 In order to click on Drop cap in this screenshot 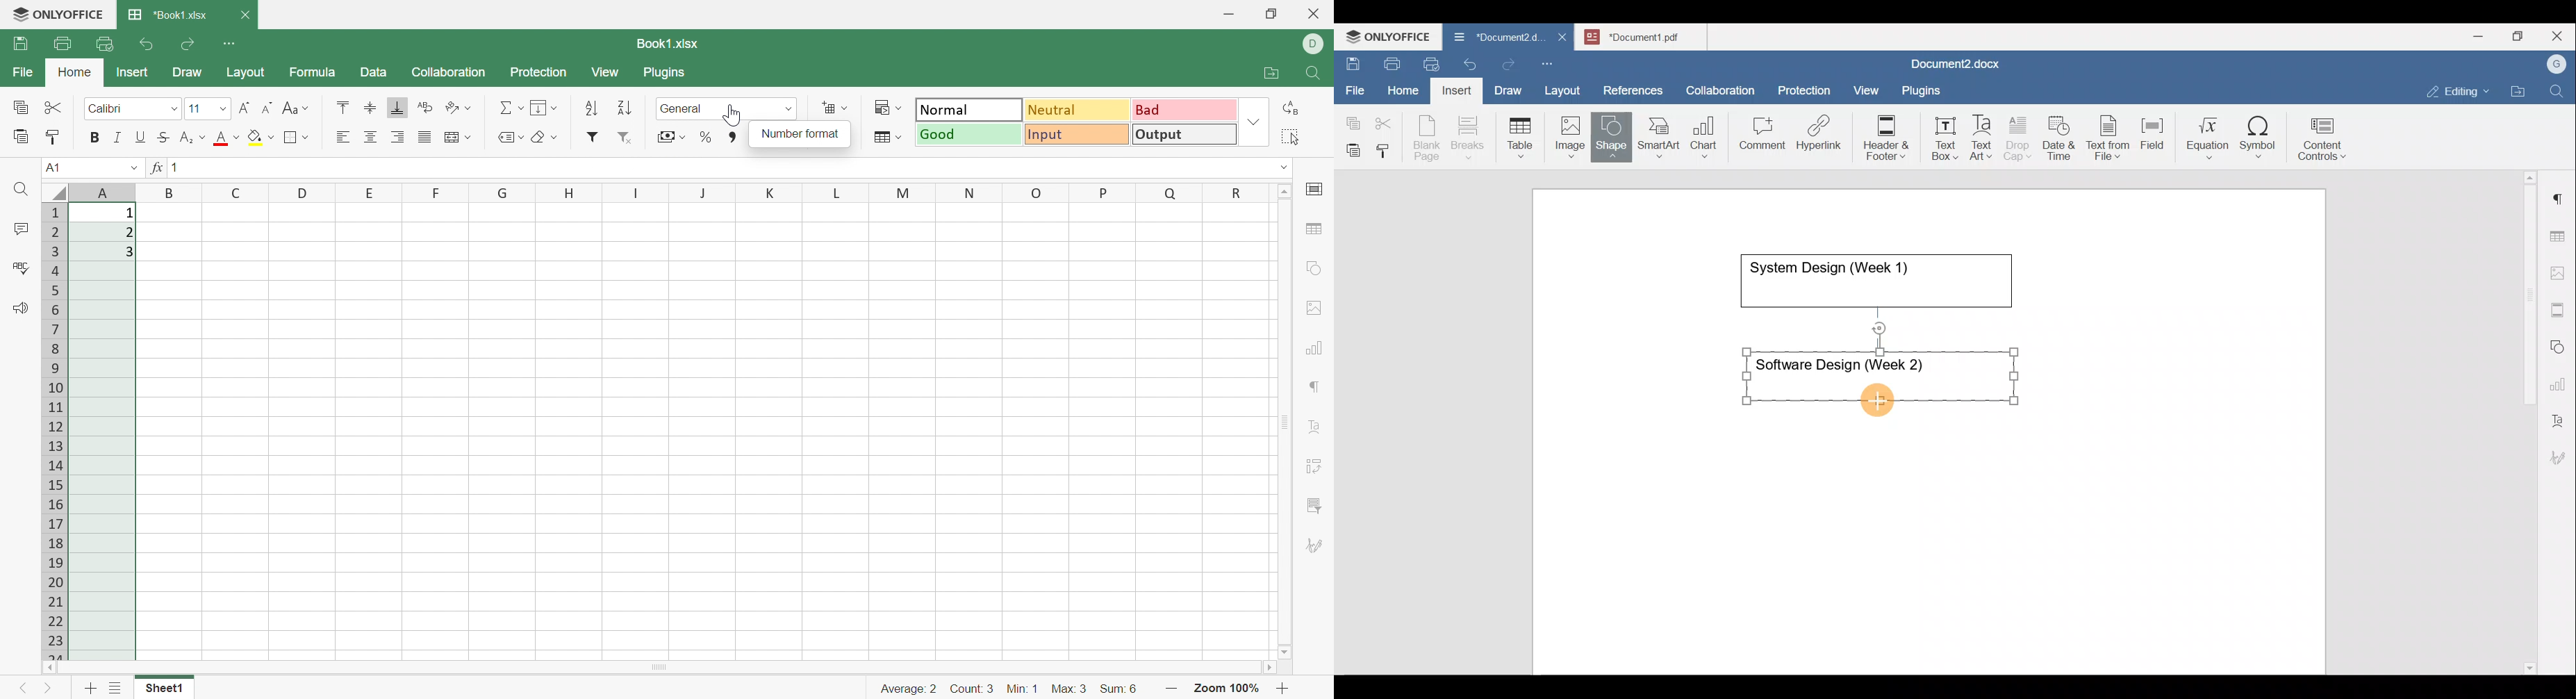, I will do `click(2020, 137)`.